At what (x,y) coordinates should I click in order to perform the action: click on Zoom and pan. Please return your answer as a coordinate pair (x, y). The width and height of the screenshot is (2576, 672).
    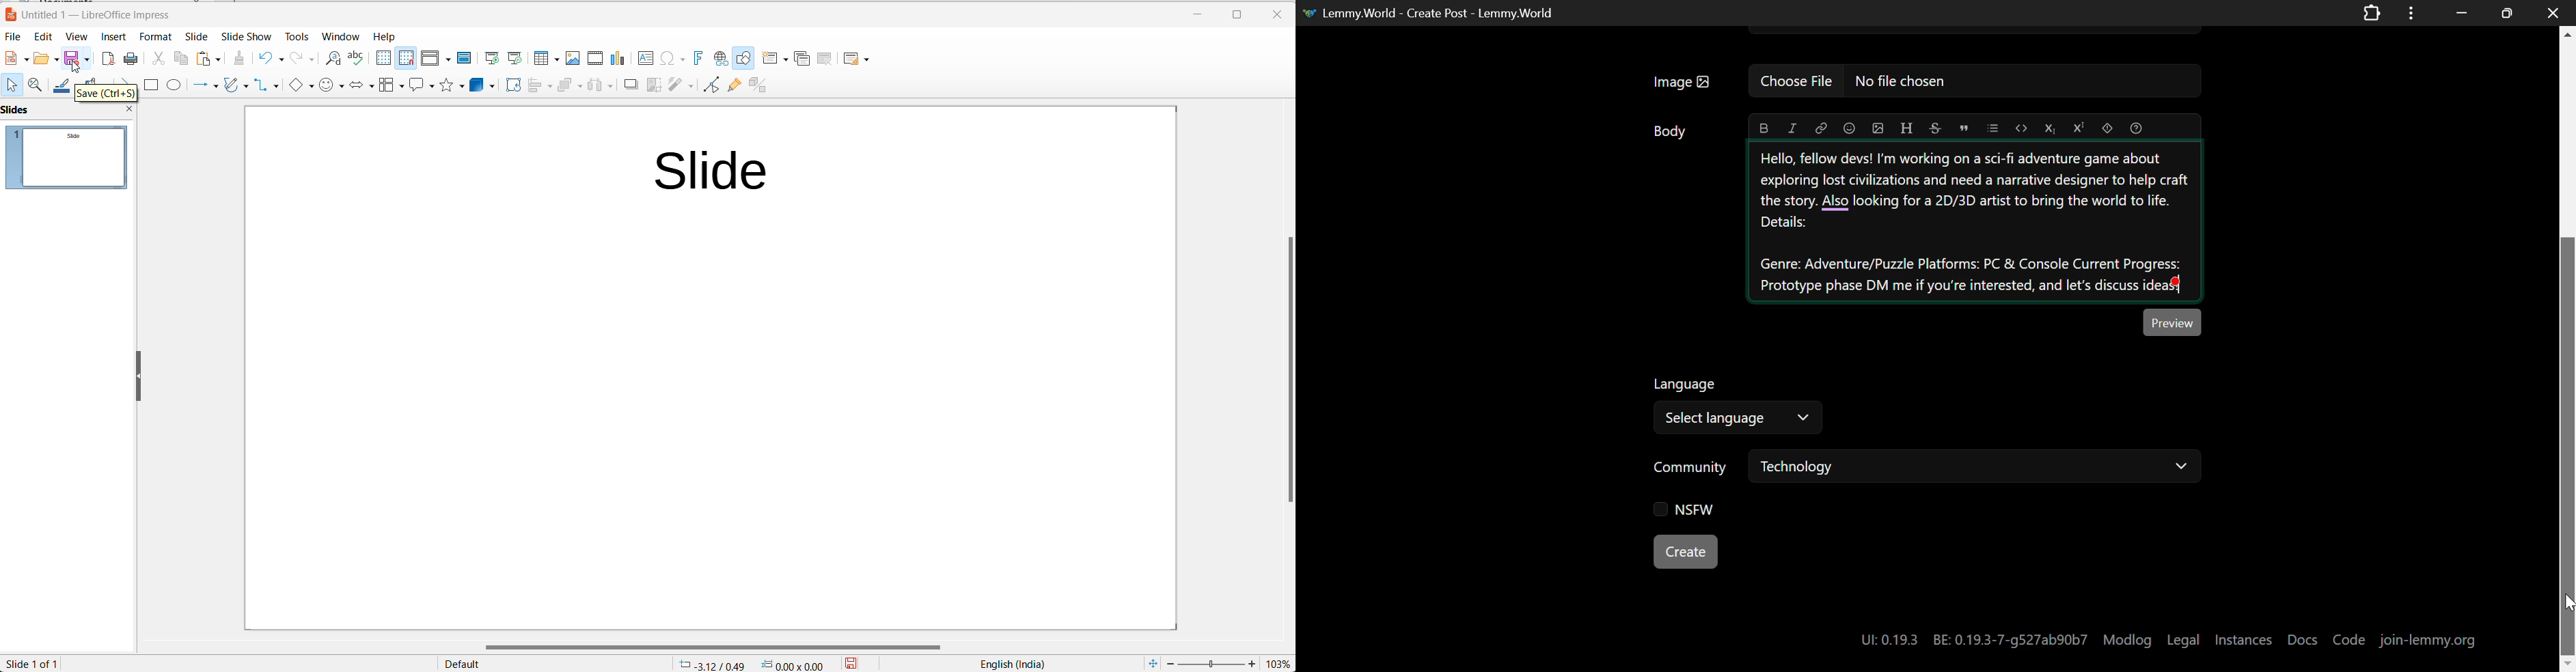
    Looking at the image, I should click on (34, 88).